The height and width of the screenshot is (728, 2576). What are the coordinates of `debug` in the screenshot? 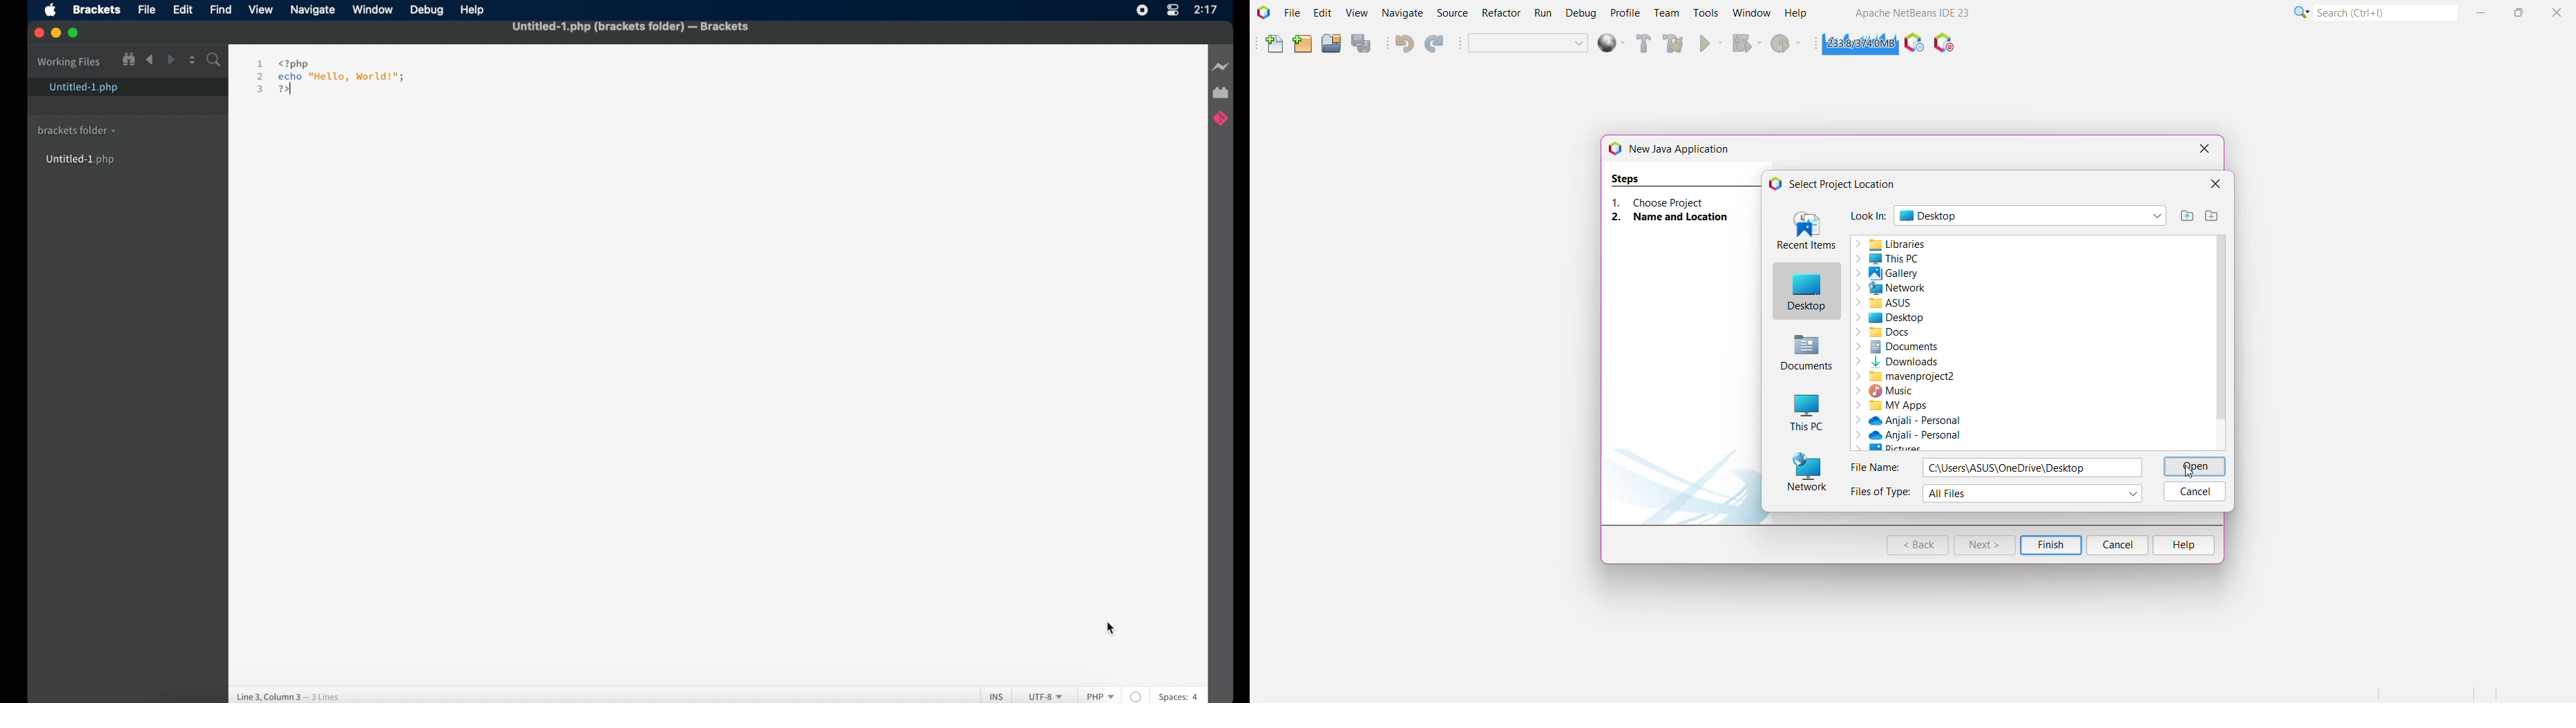 It's located at (426, 11).